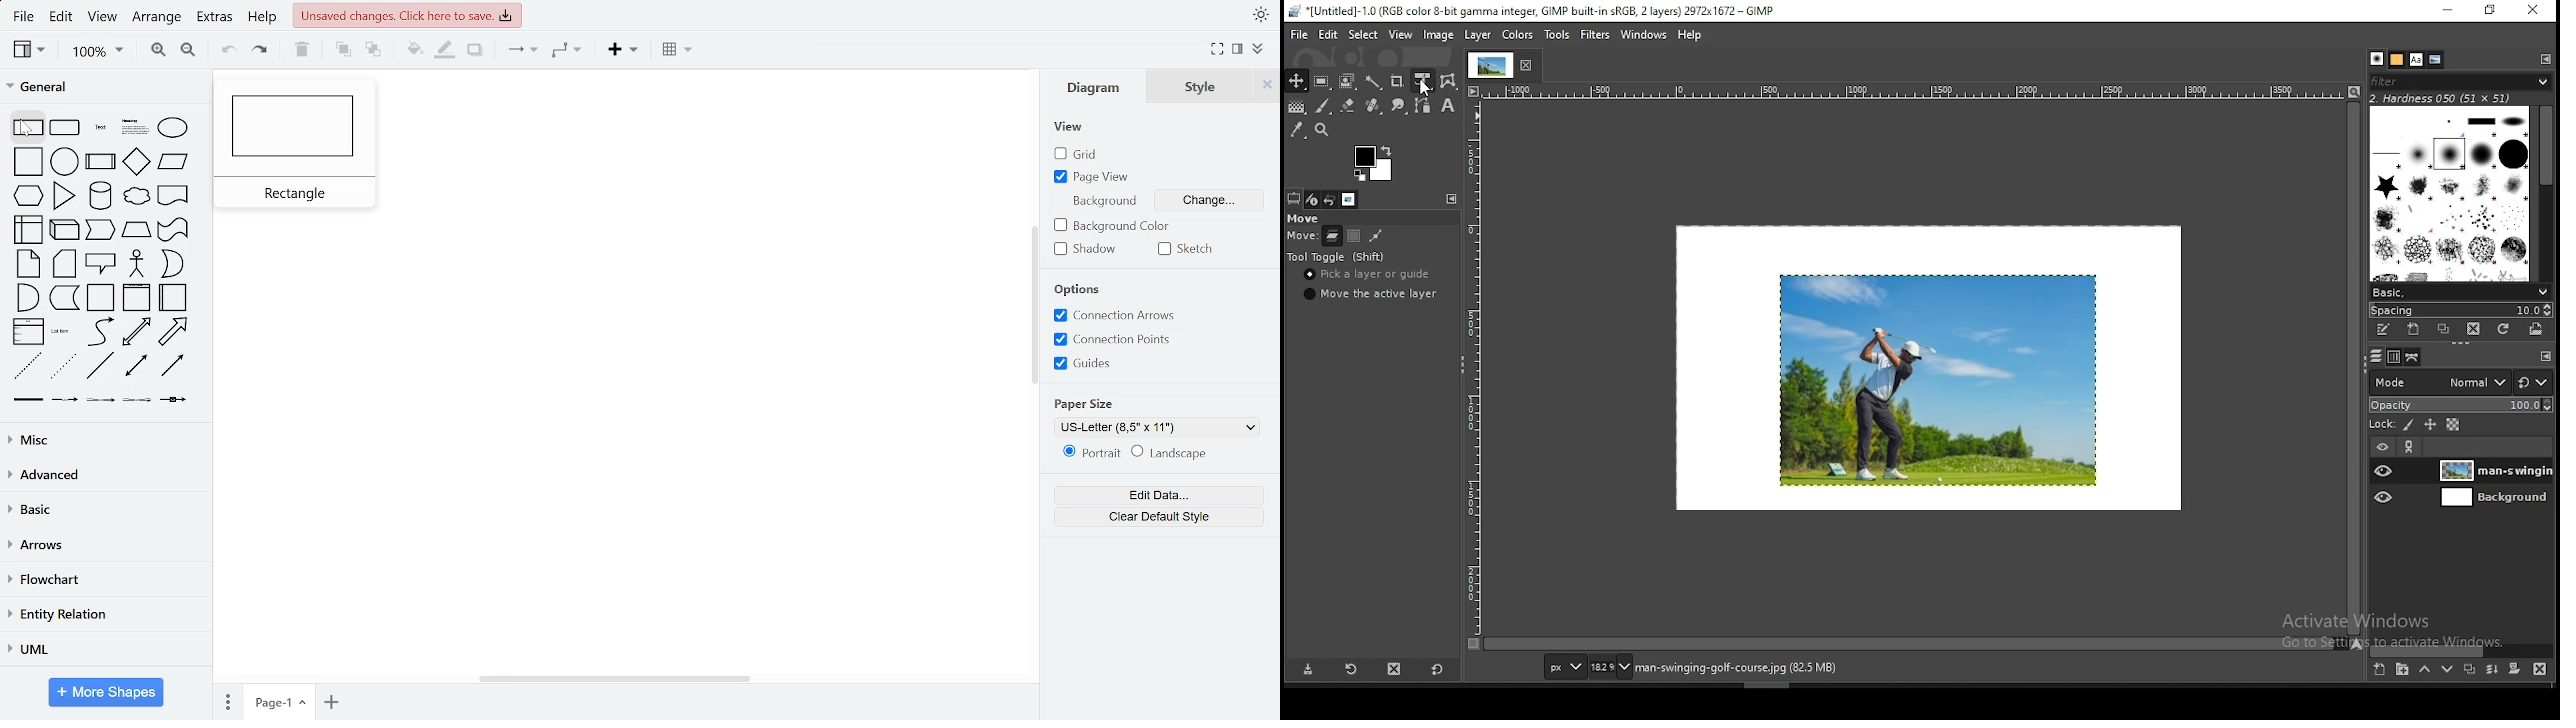 The image size is (2576, 728). Describe the element at coordinates (2476, 330) in the screenshot. I see `delete brush` at that location.